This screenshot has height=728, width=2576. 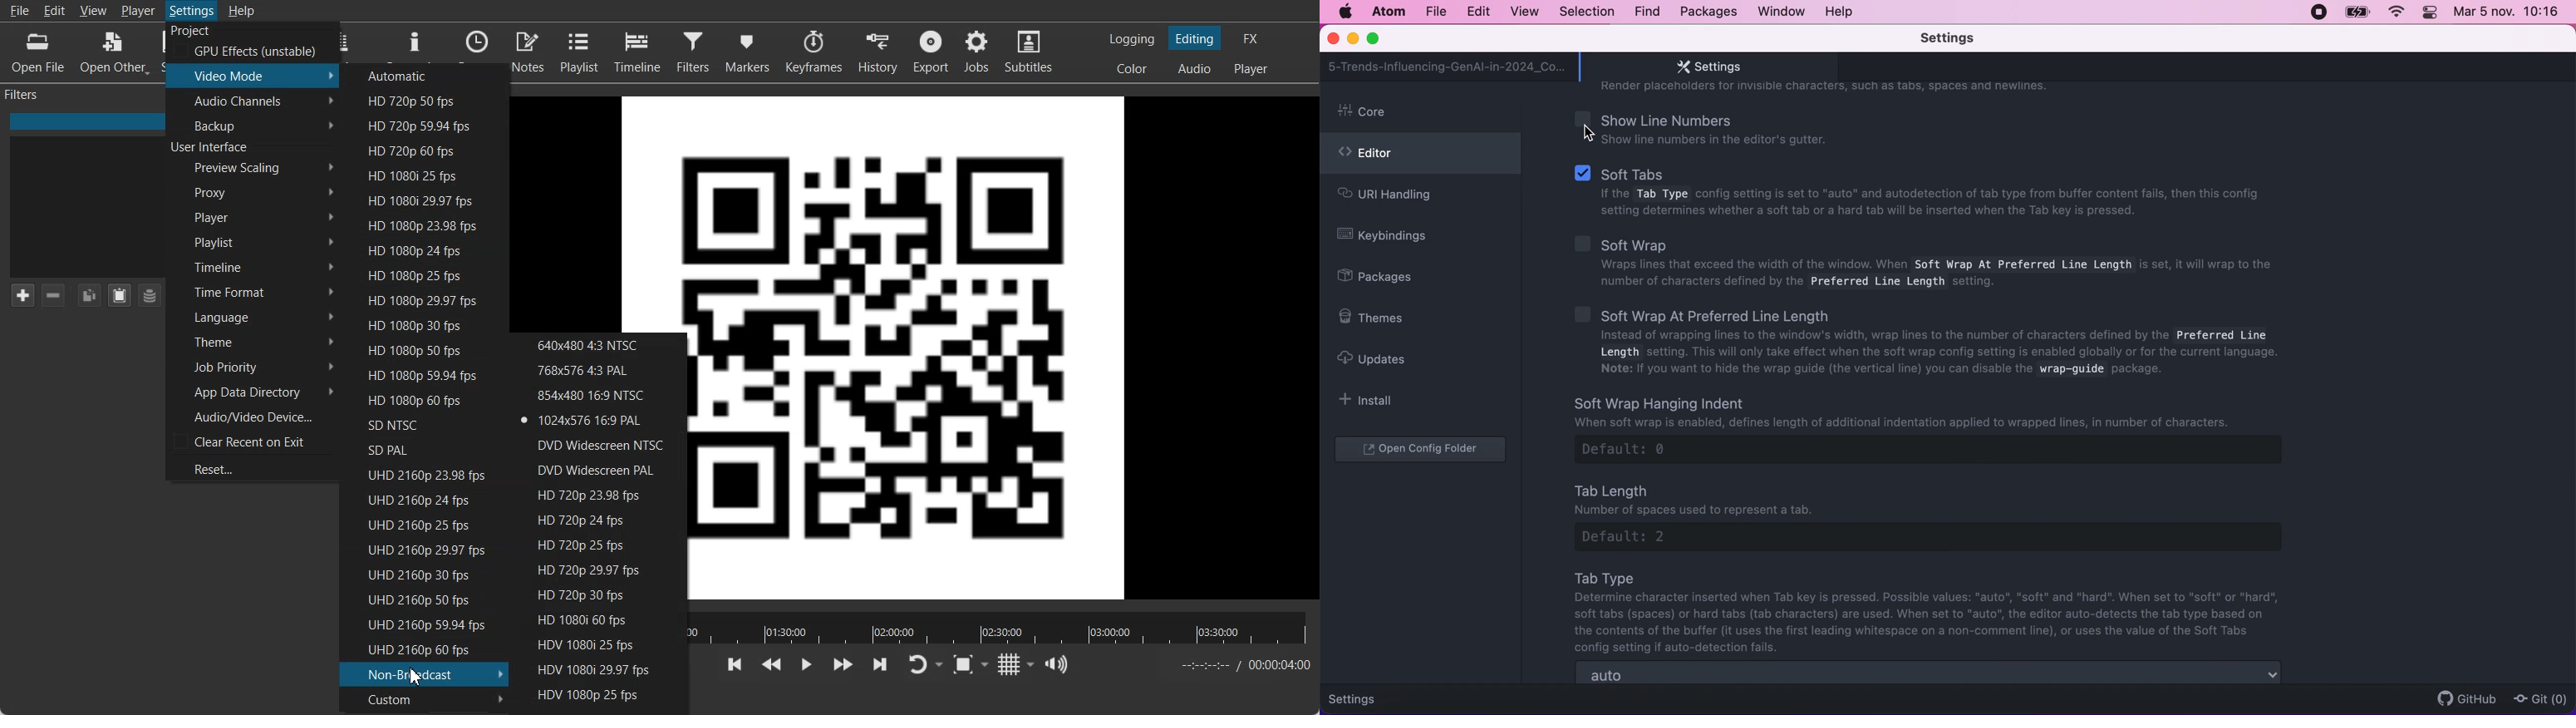 I want to click on UHD 2160p 29.97 fps, so click(x=418, y=550).